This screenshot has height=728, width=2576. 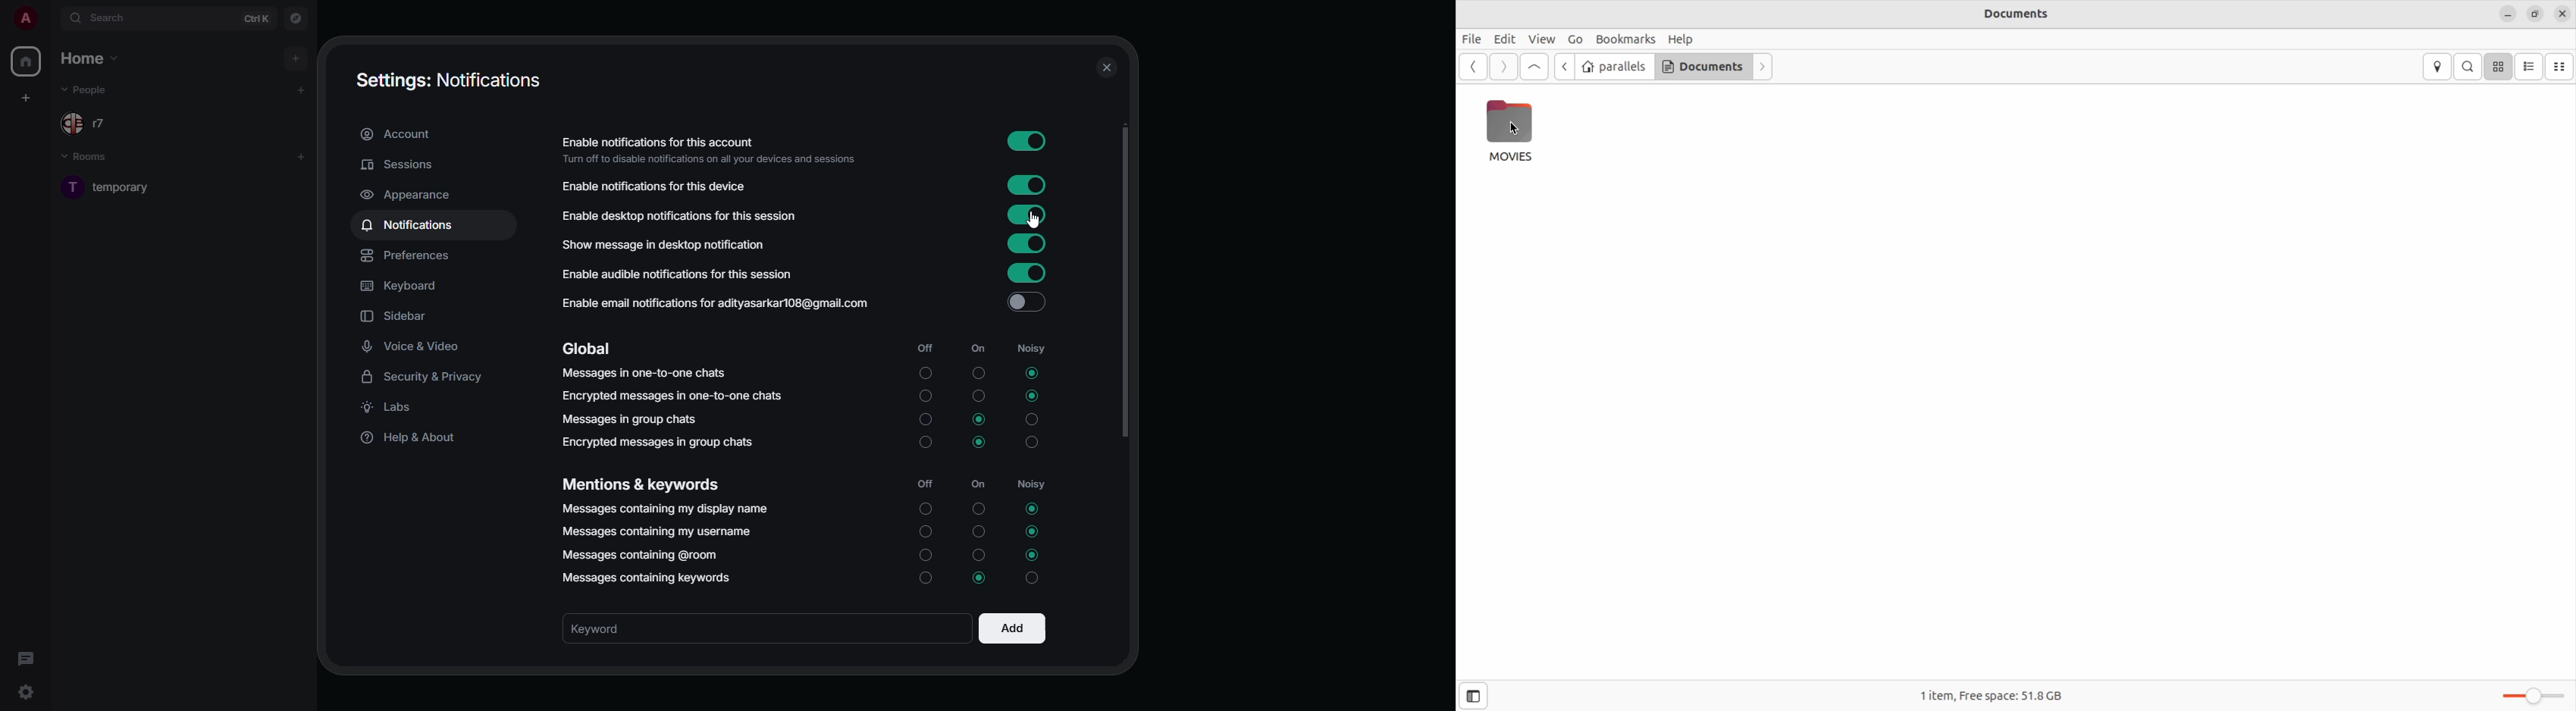 What do you see at coordinates (1681, 38) in the screenshot?
I see `Help` at bounding box center [1681, 38].